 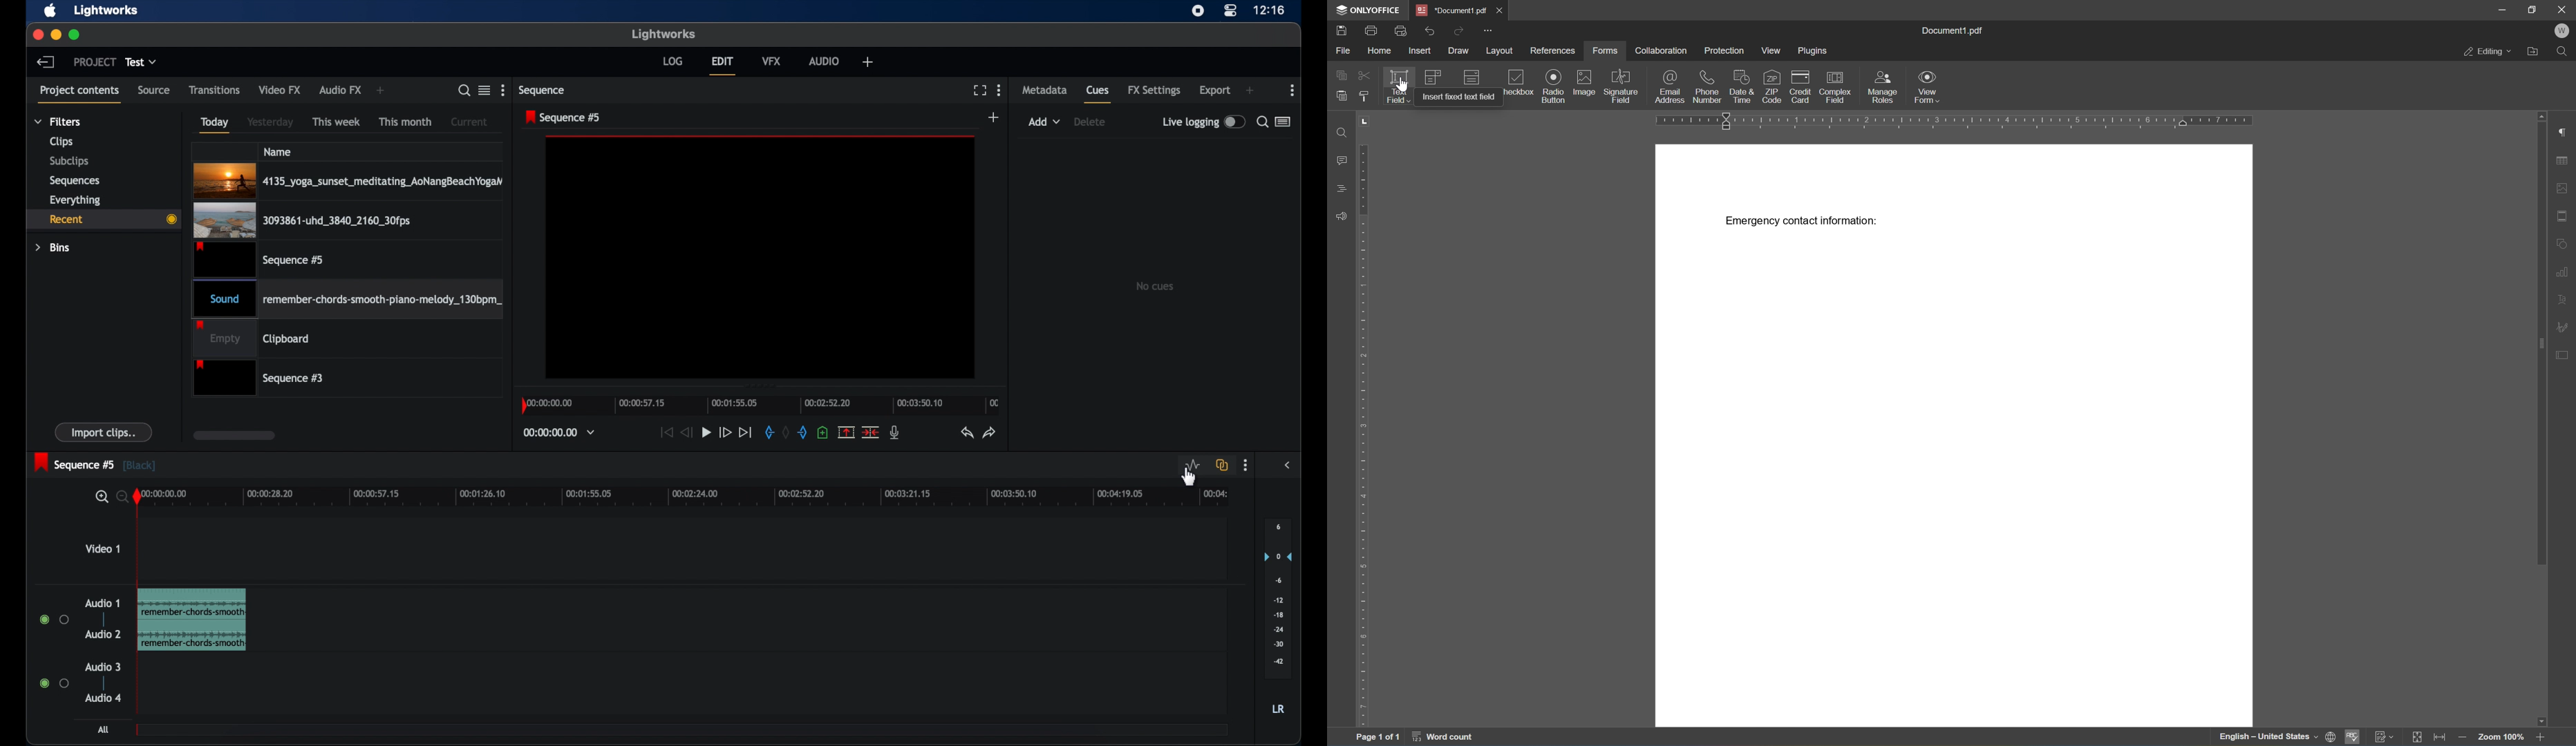 I want to click on Sequence #5, so click(x=258, y=259).